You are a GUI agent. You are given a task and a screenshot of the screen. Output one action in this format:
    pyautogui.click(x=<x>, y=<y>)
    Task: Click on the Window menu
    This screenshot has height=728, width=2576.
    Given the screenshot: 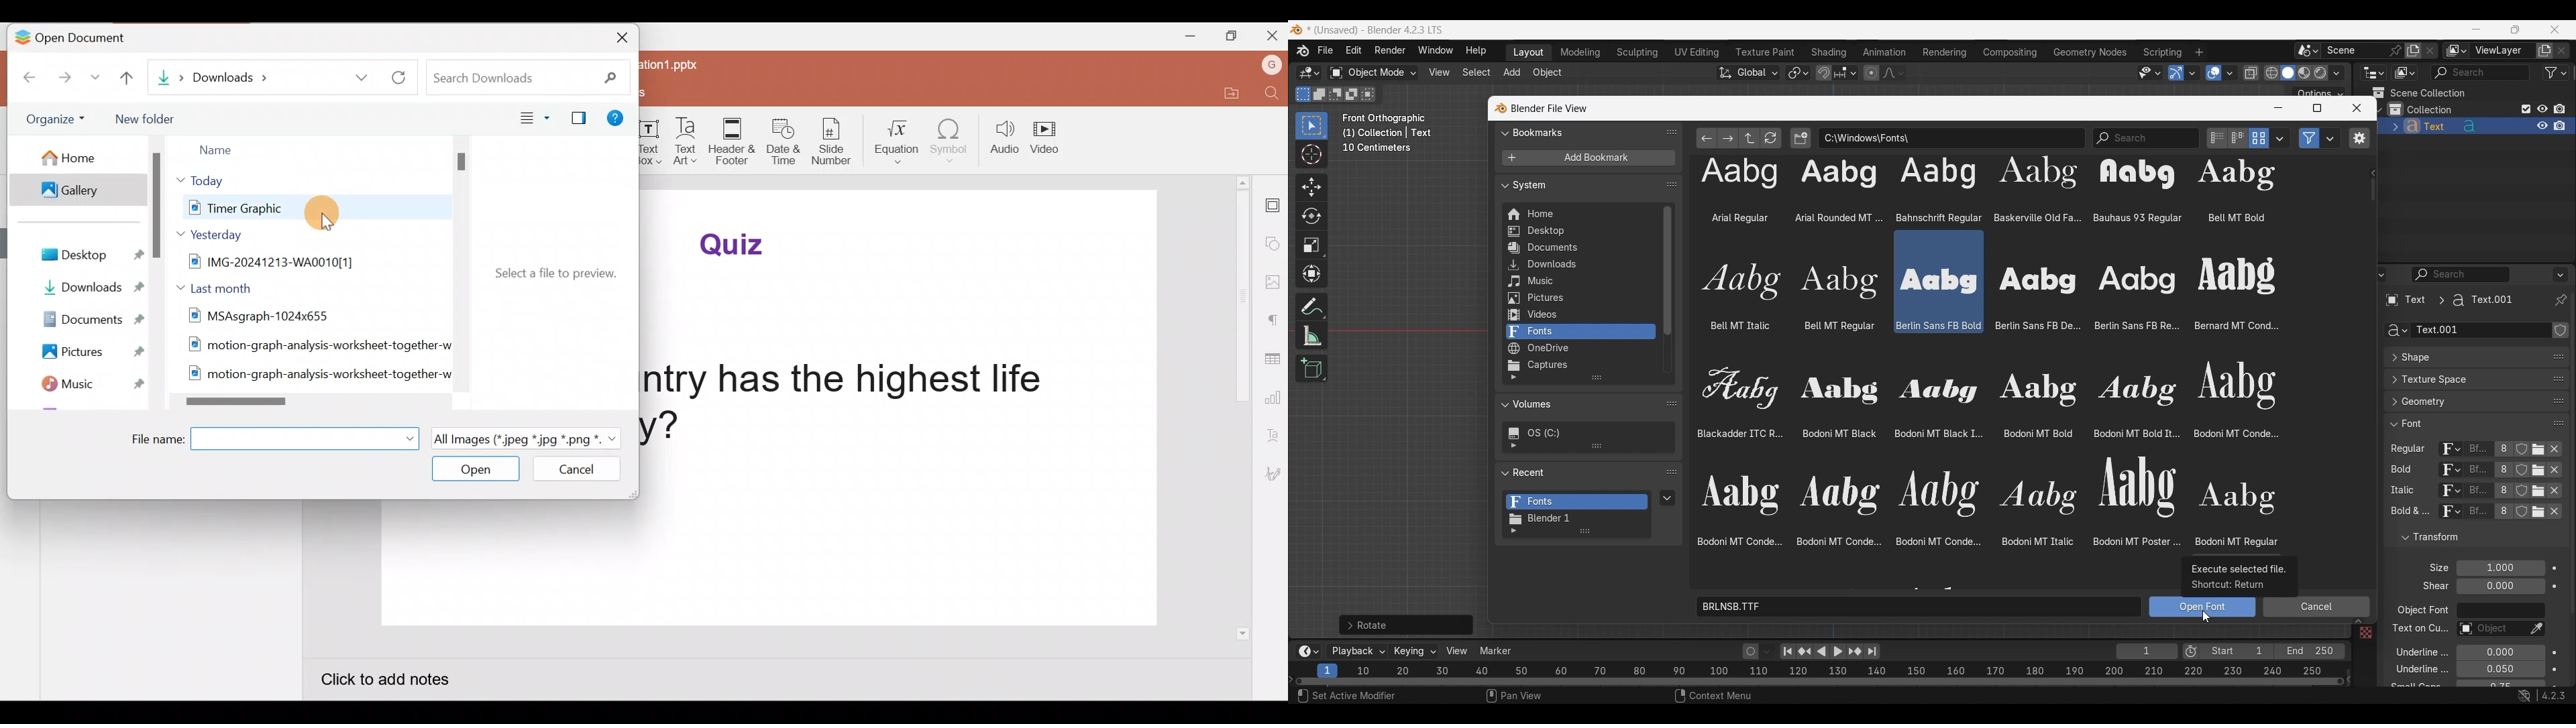 What is the action you would take?
    pyautogui.click(x=1436, y=51)
    